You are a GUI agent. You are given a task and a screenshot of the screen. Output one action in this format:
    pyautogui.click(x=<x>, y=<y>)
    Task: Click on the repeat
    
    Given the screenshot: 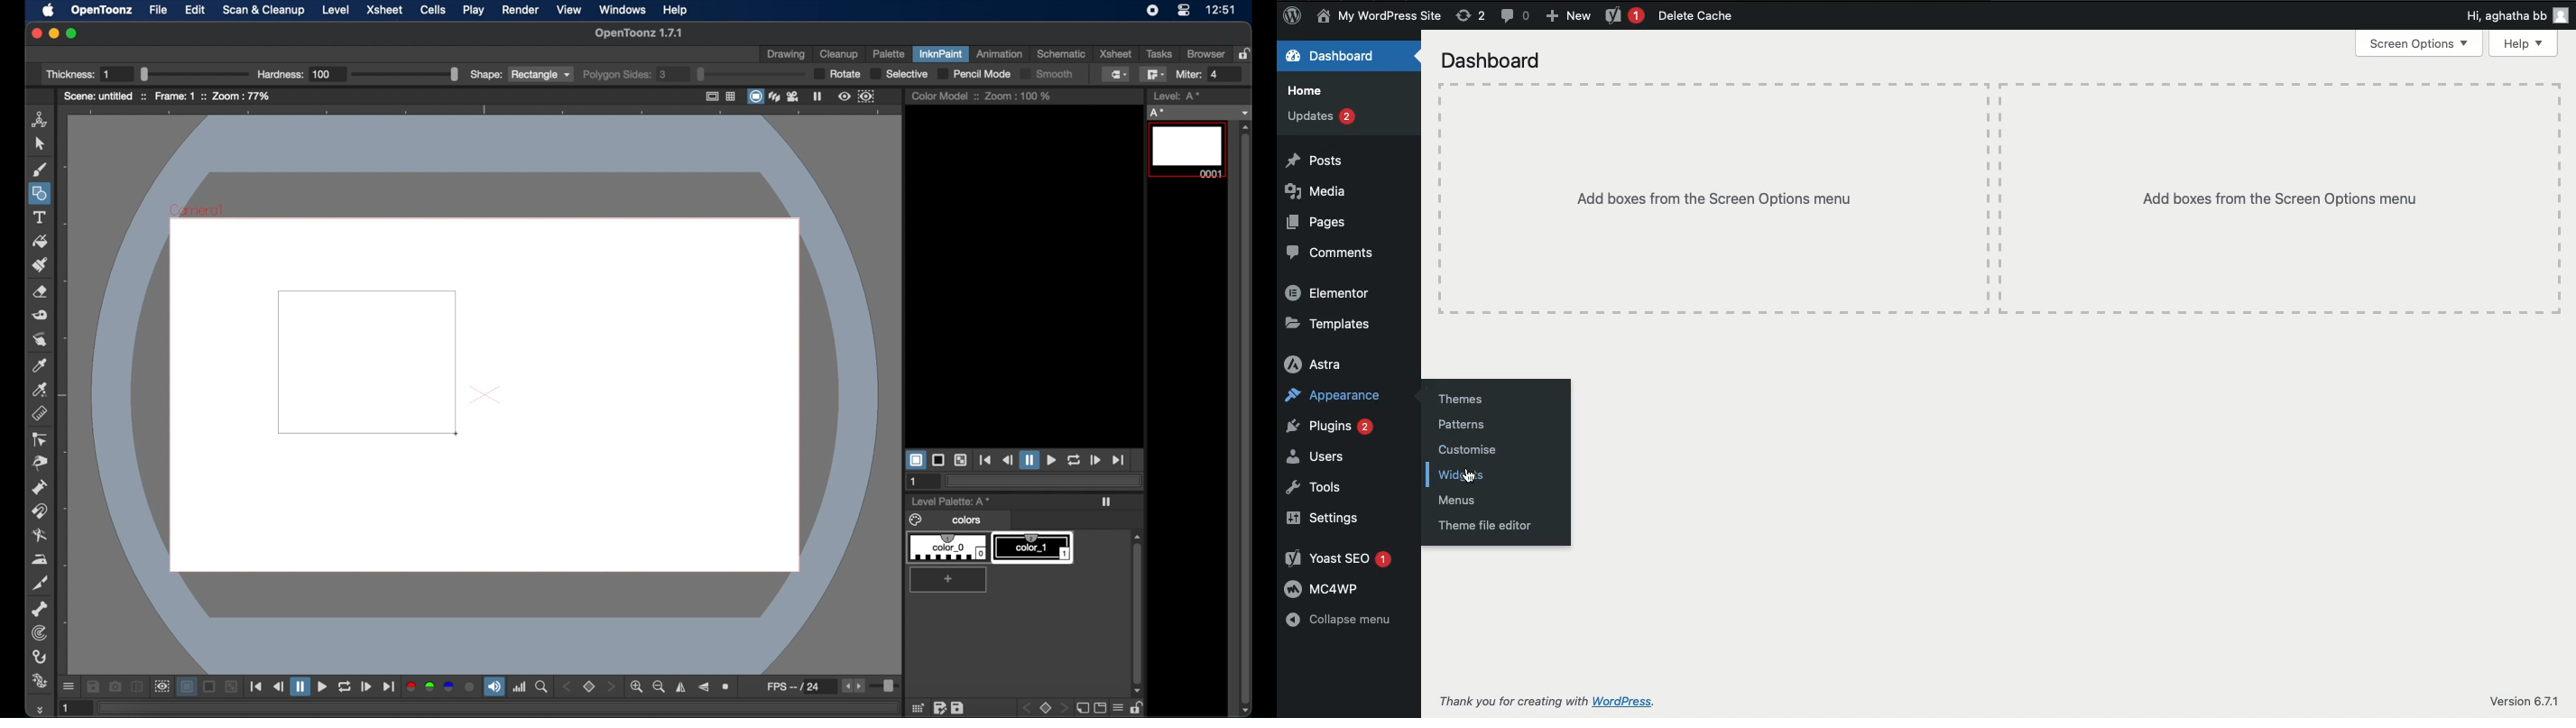 What is the action you would take?
    pyautogui.click(x=344, y=687)
    